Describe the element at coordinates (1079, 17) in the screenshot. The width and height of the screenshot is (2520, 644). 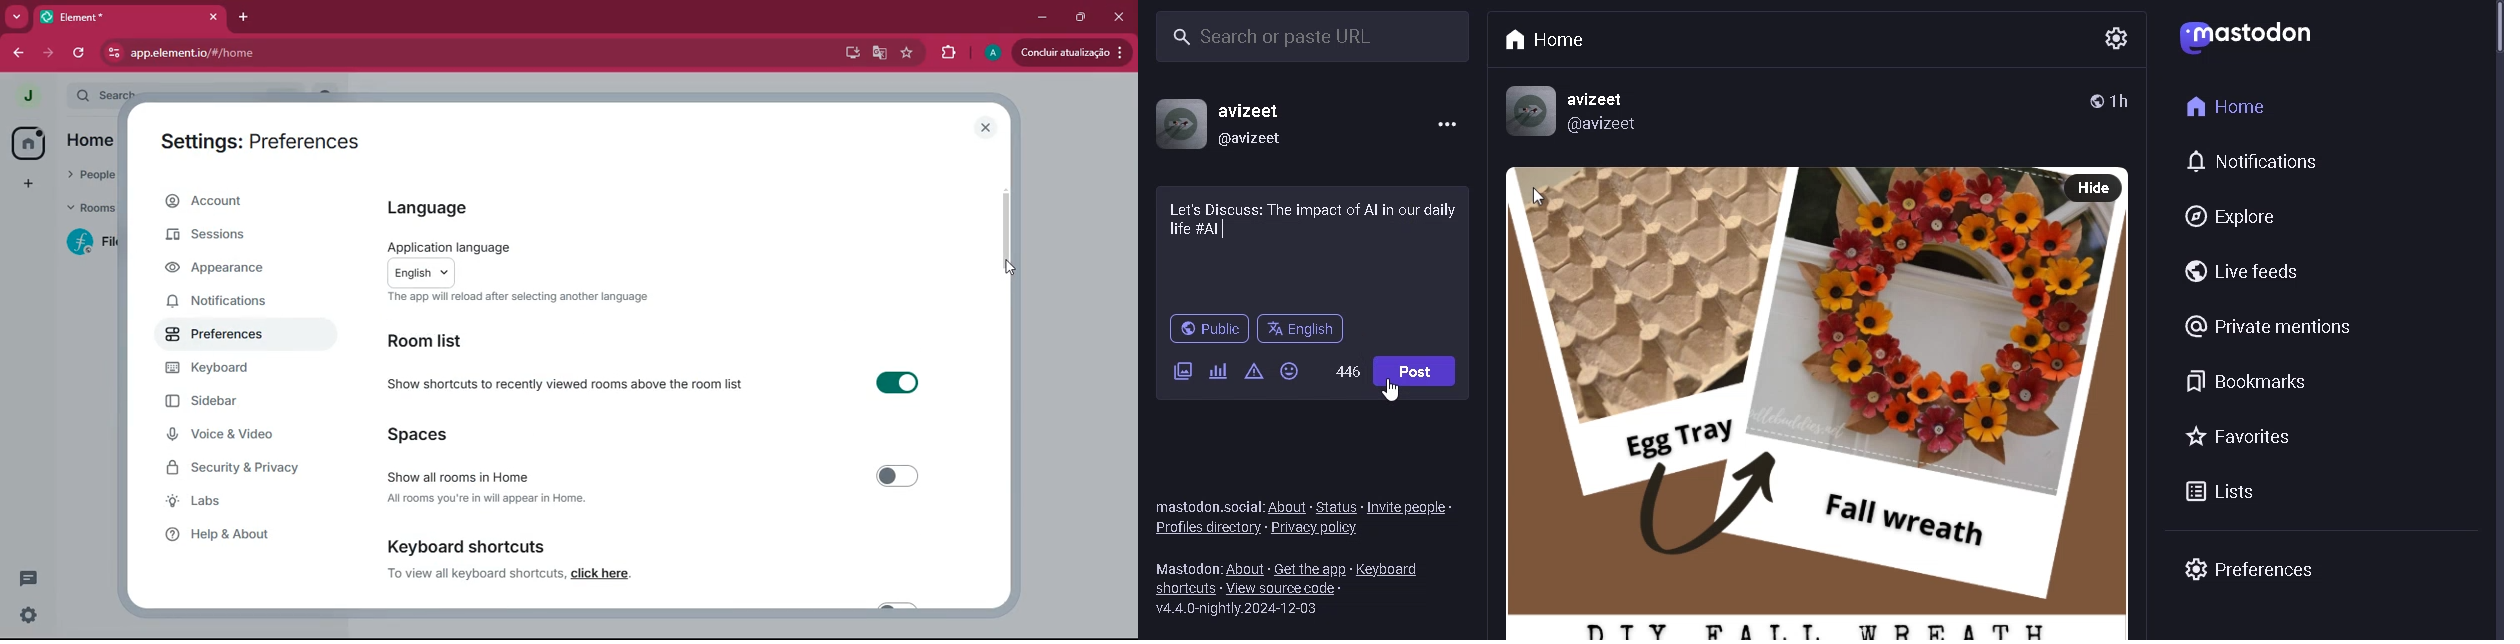
I see `maximize` at that location.